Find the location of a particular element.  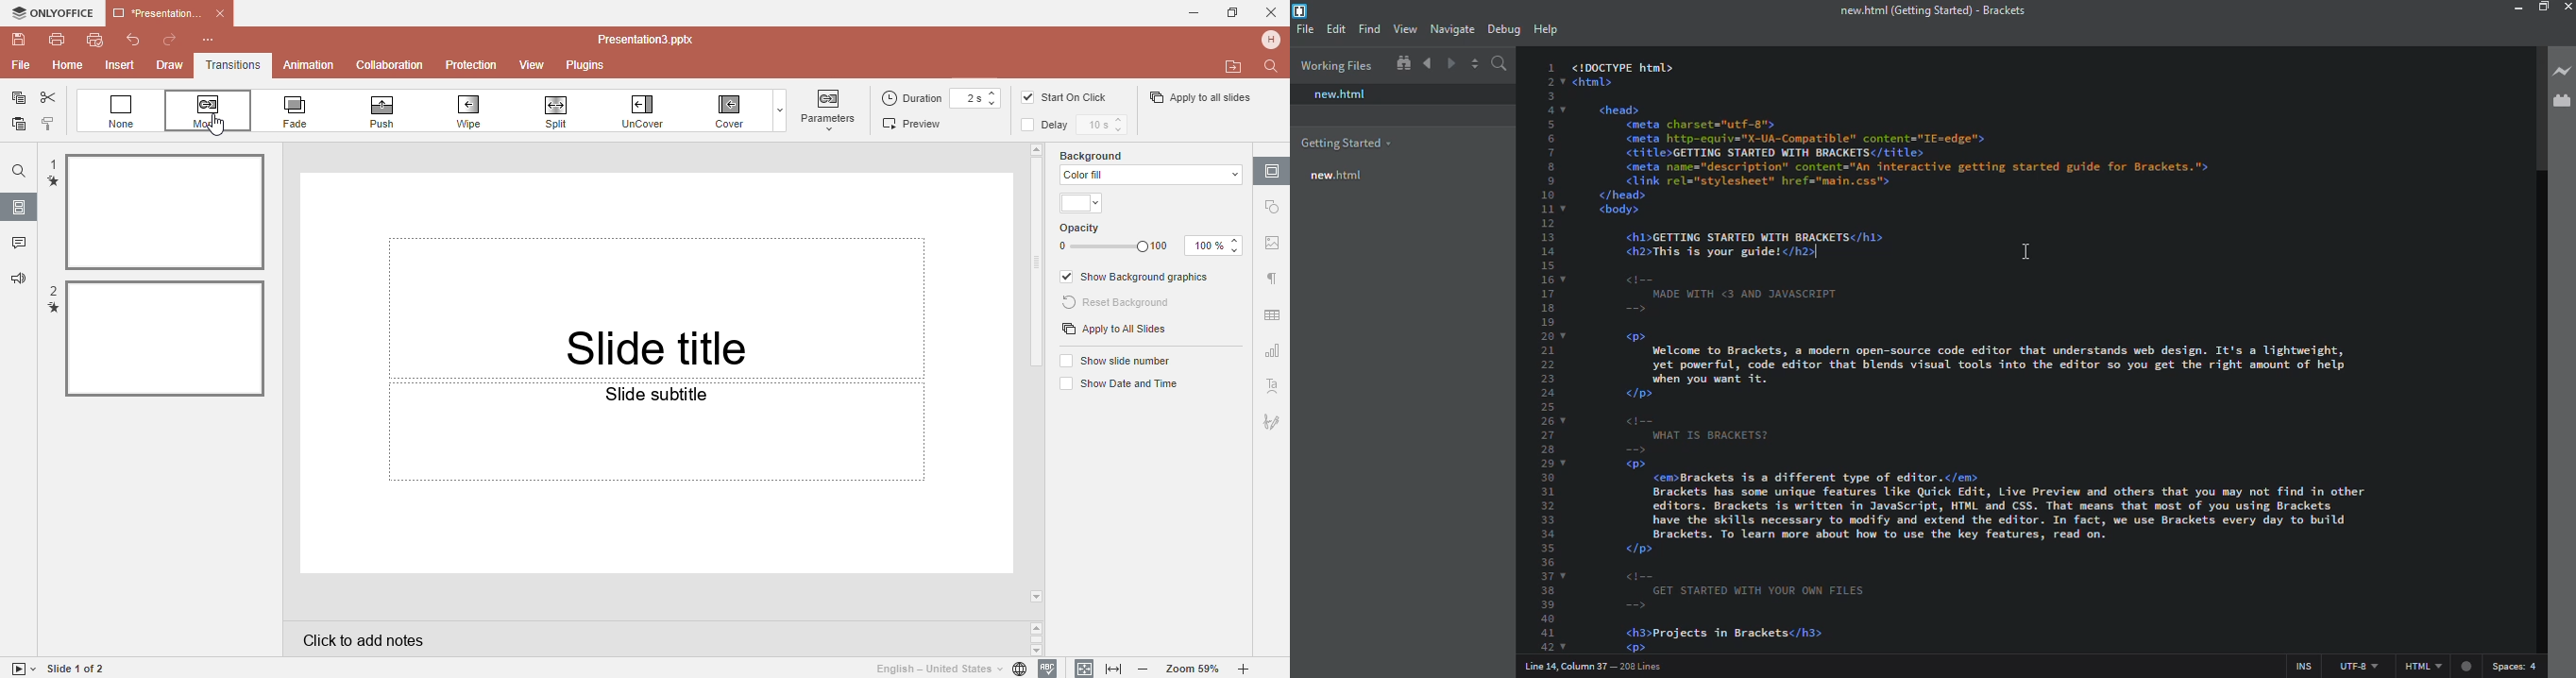

working files is located at coordinates (1334, 63).